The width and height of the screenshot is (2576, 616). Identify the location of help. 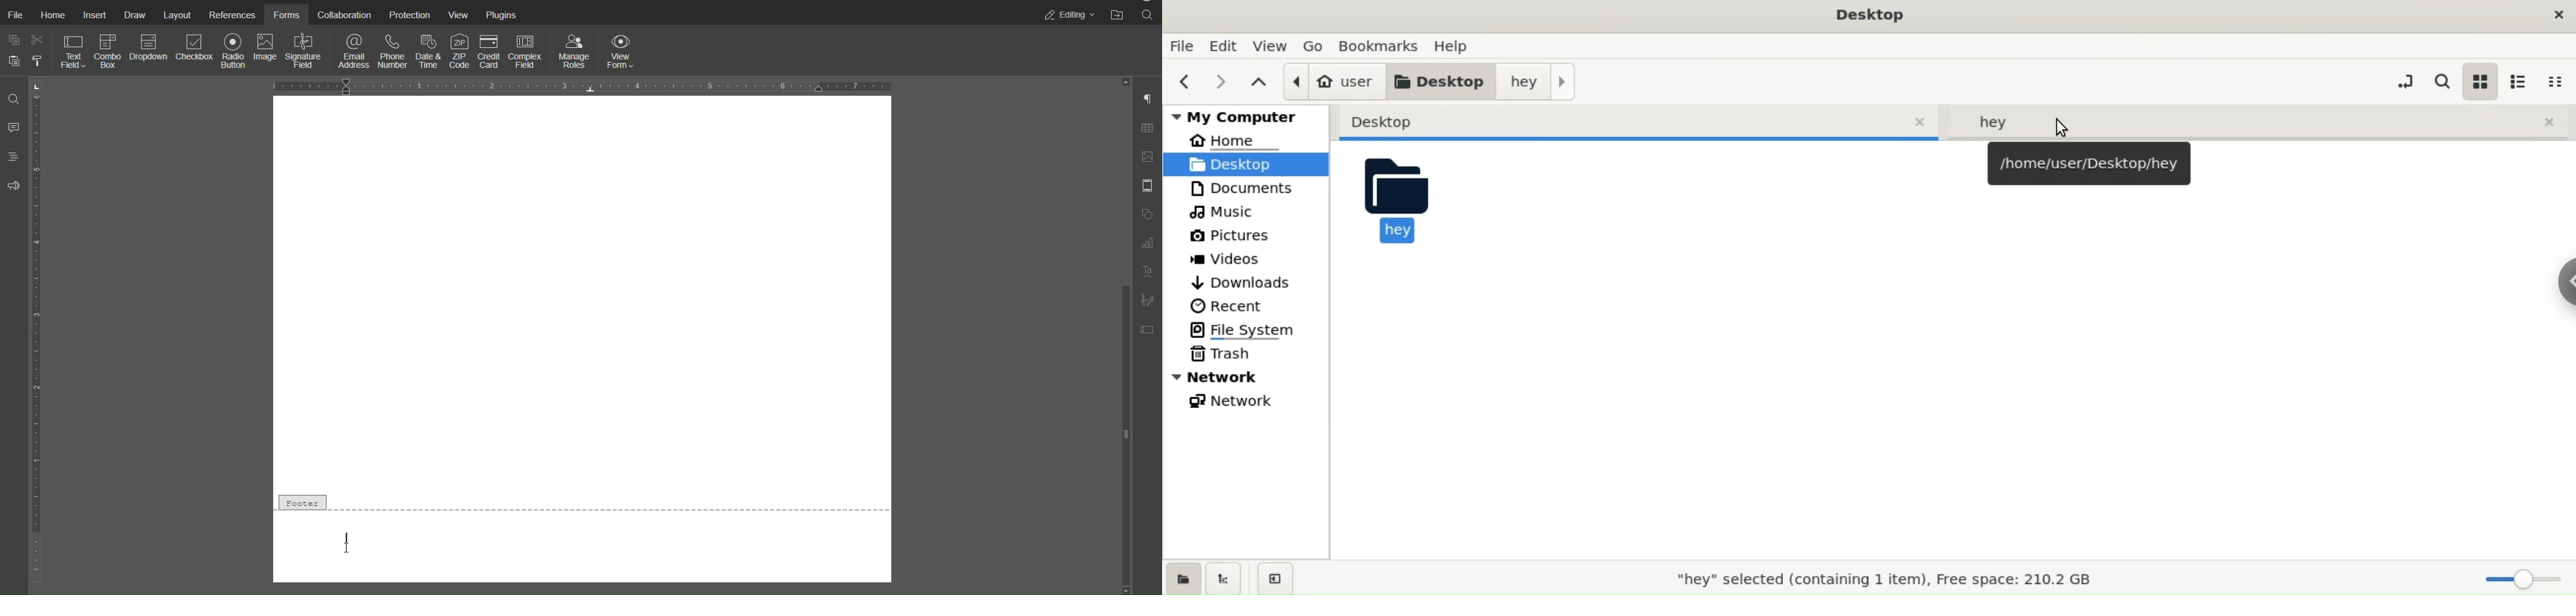
(1458, 46).